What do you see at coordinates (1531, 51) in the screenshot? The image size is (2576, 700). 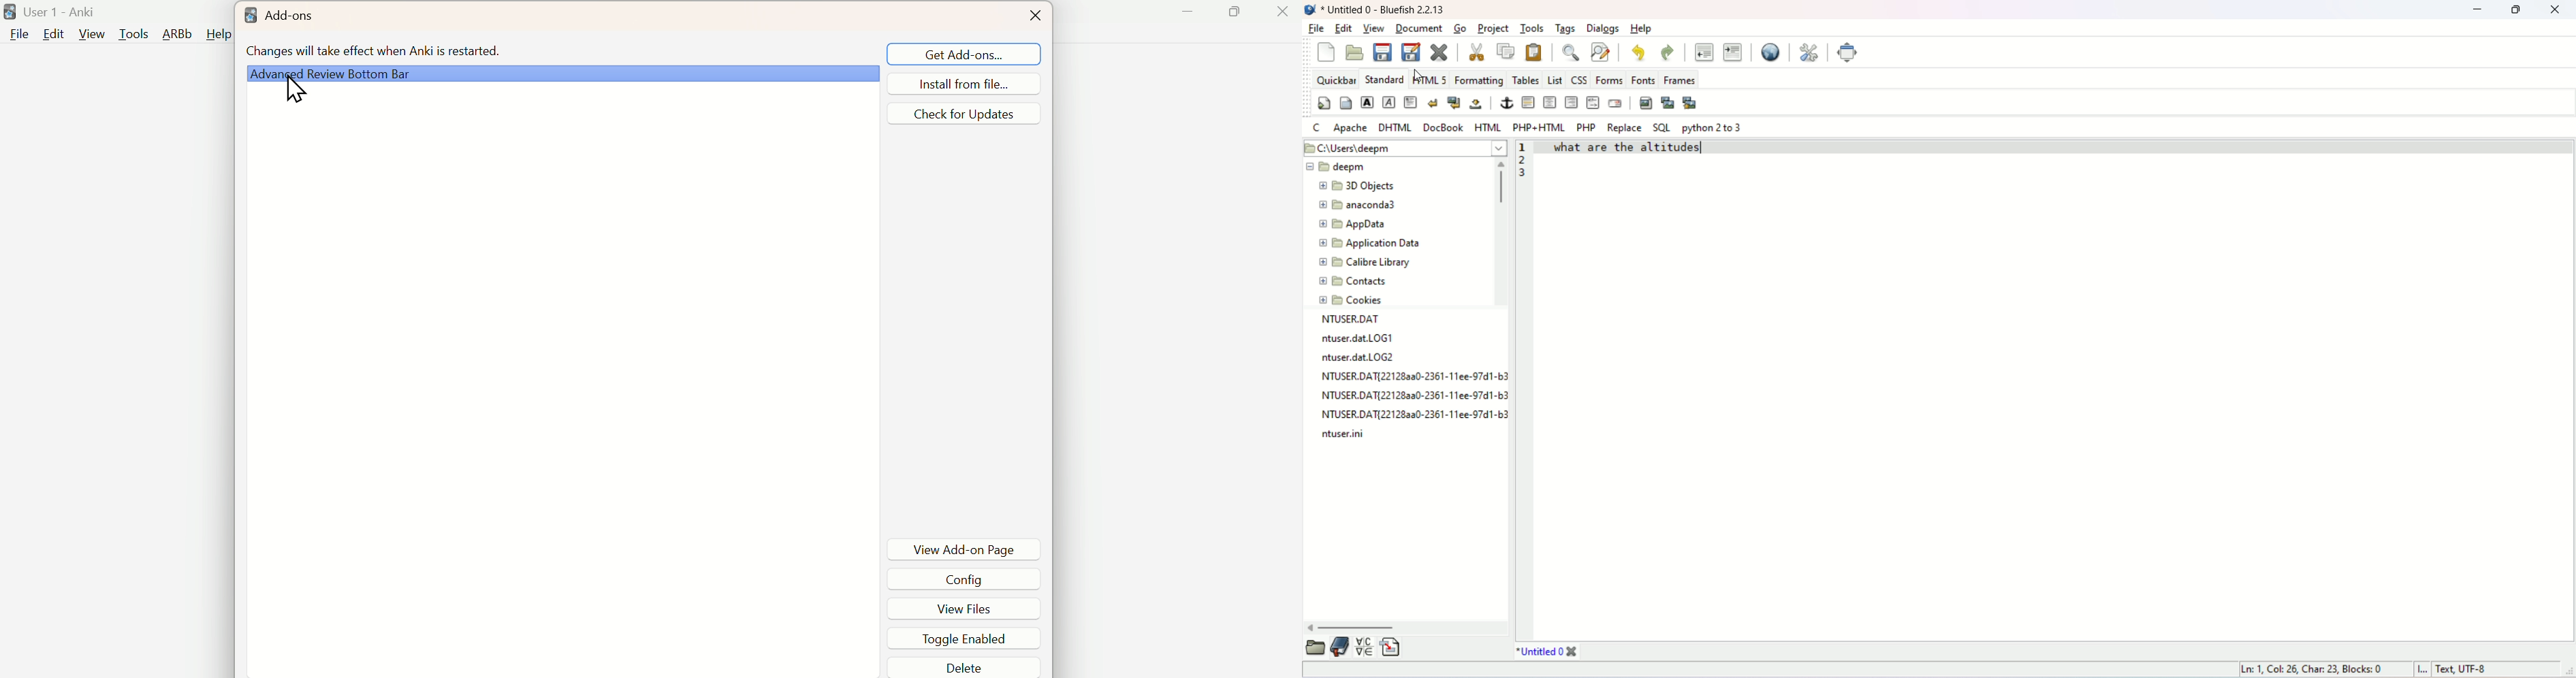 I see `paste` at bounding box center [1531, 51].